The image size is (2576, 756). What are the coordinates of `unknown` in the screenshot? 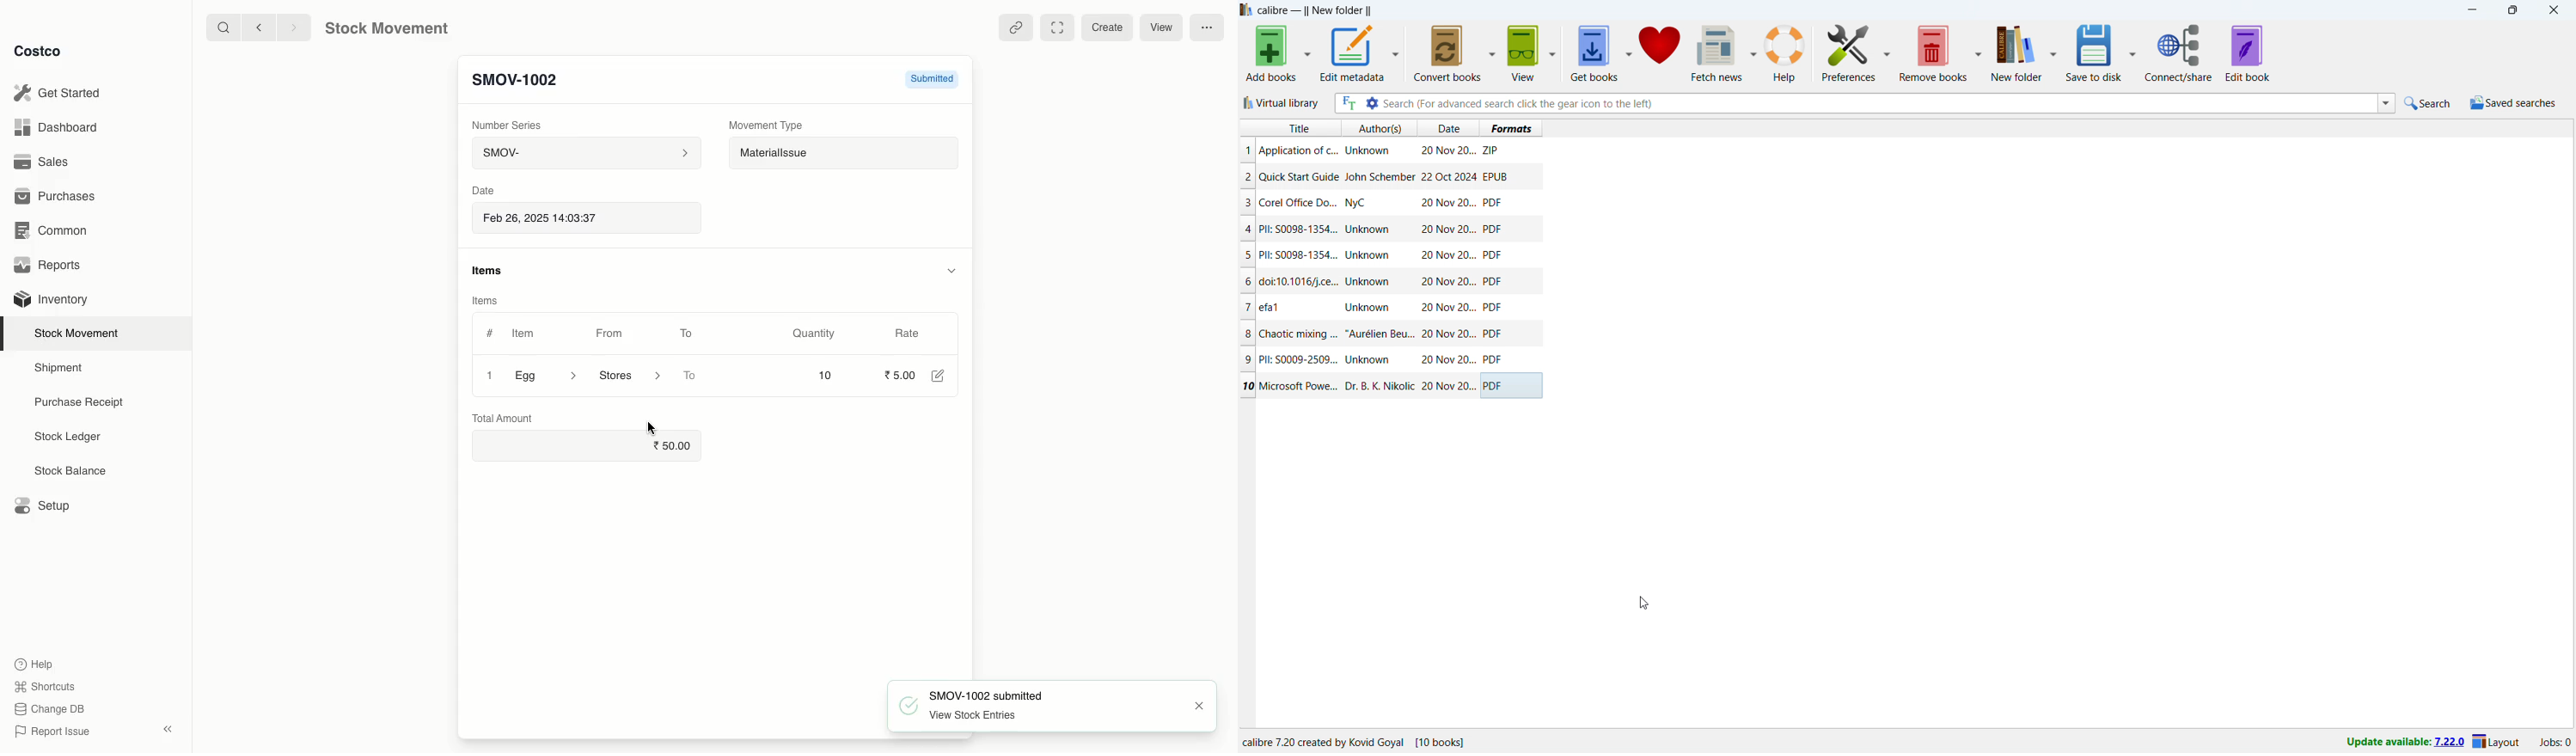 It's located at (1368, 151).